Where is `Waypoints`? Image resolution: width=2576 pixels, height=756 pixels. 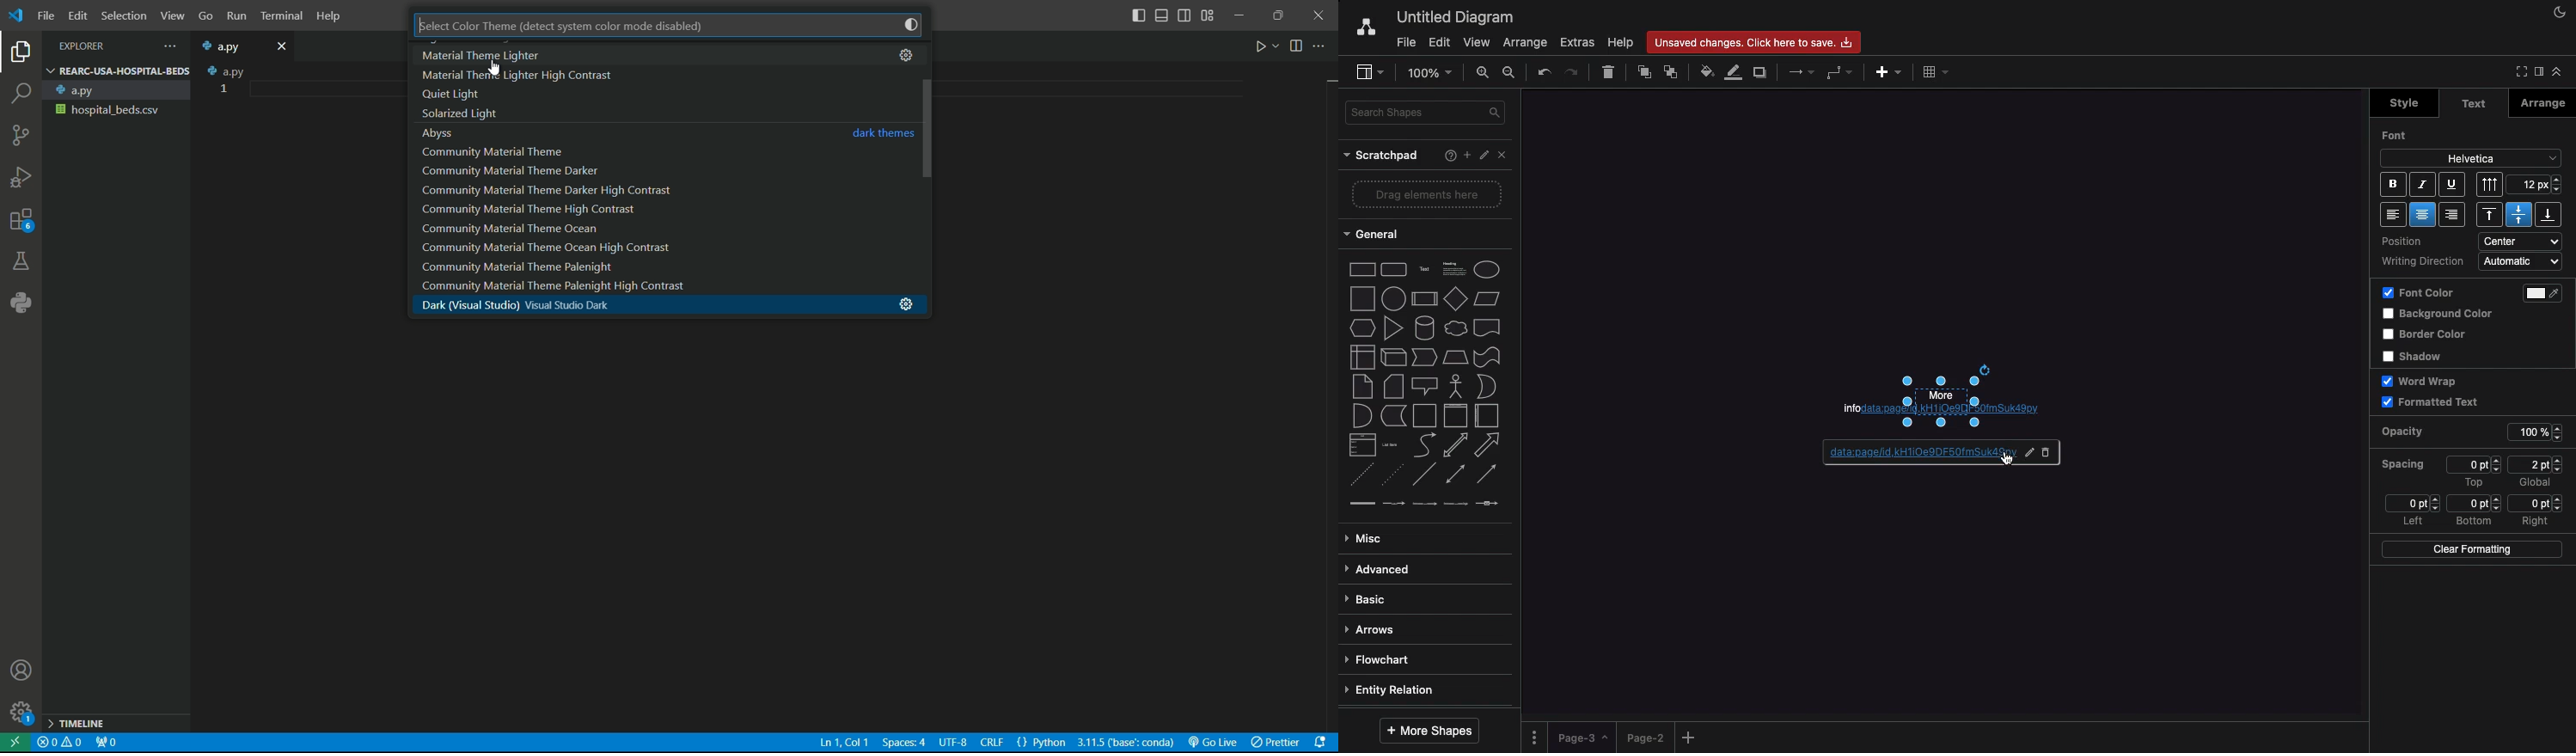
Waypoints is located at coordinates (1837, 73).